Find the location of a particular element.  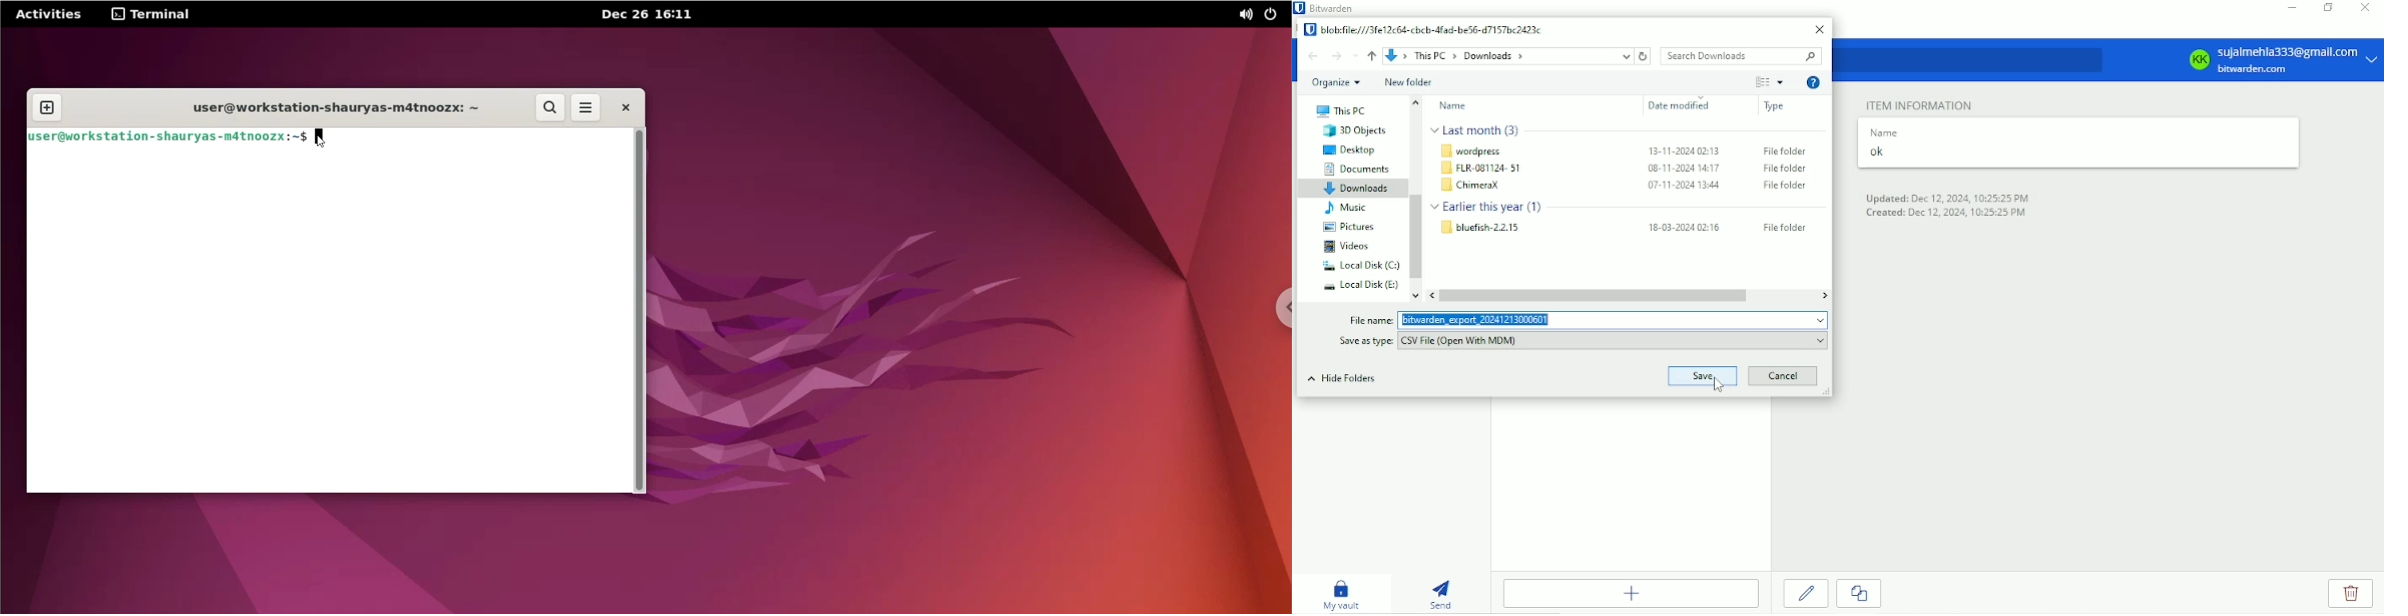

Name is located at coordinates (1454, 106).